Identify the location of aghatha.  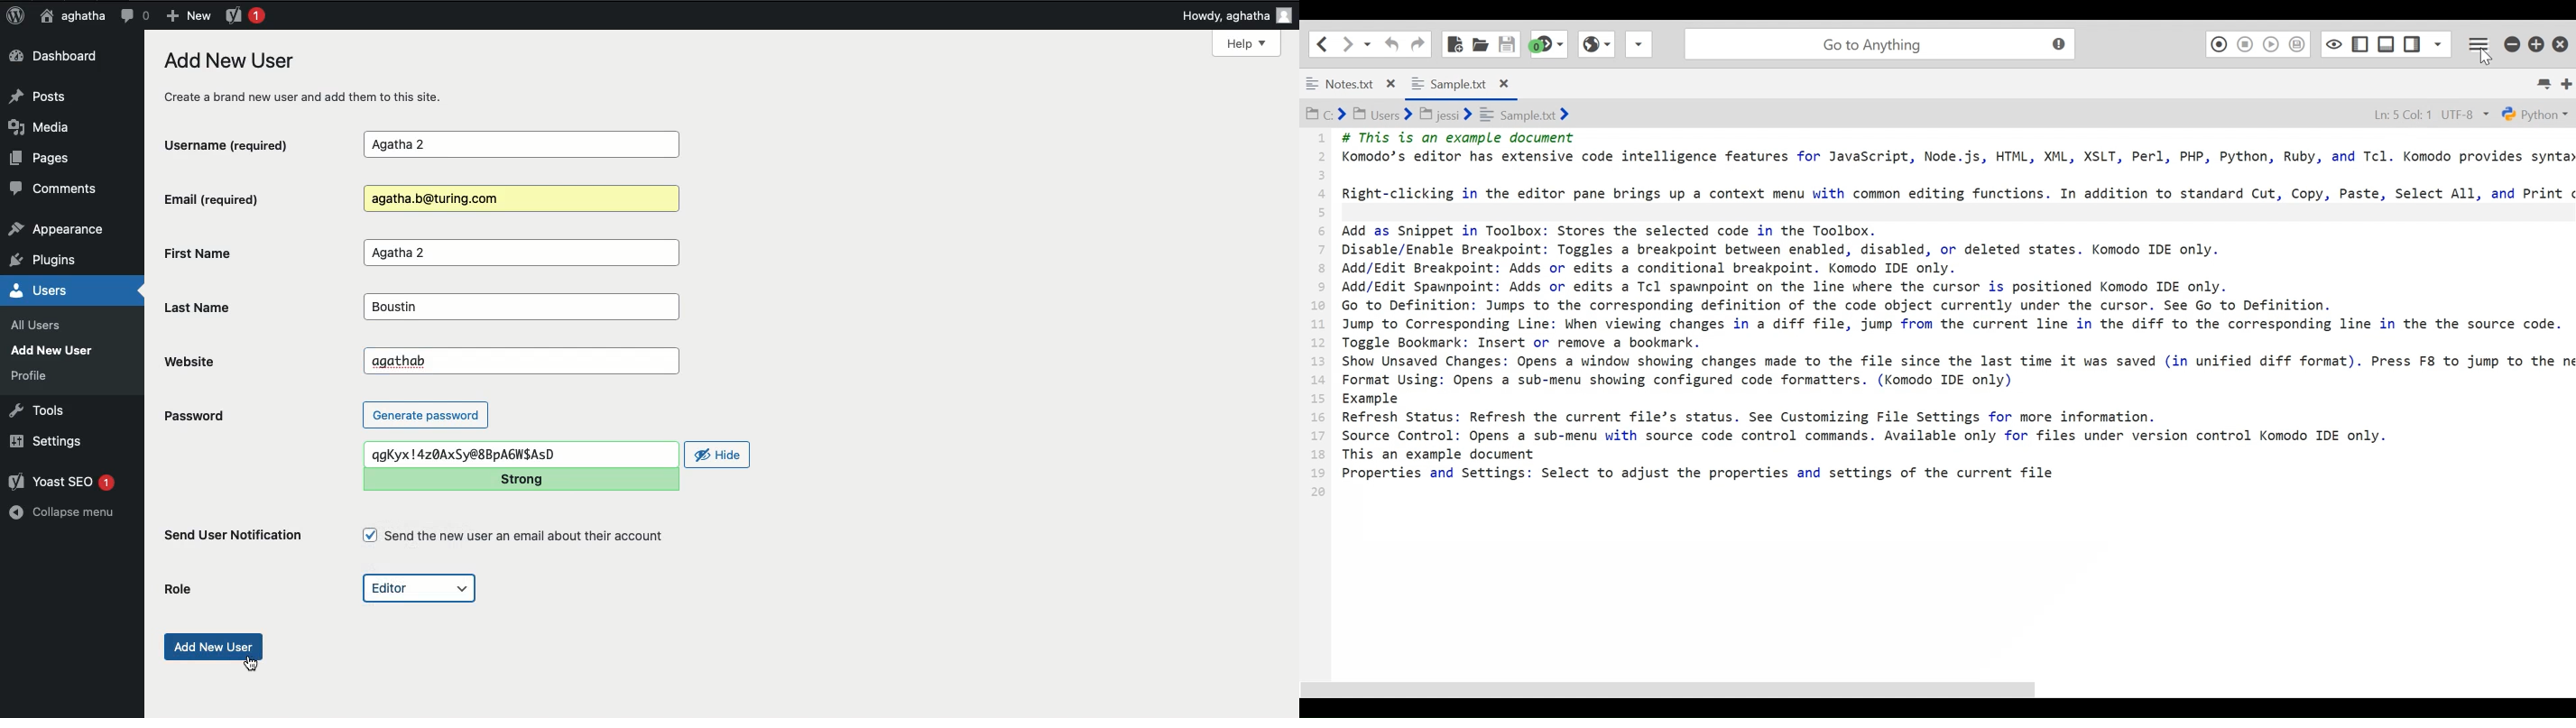
(69, 15).